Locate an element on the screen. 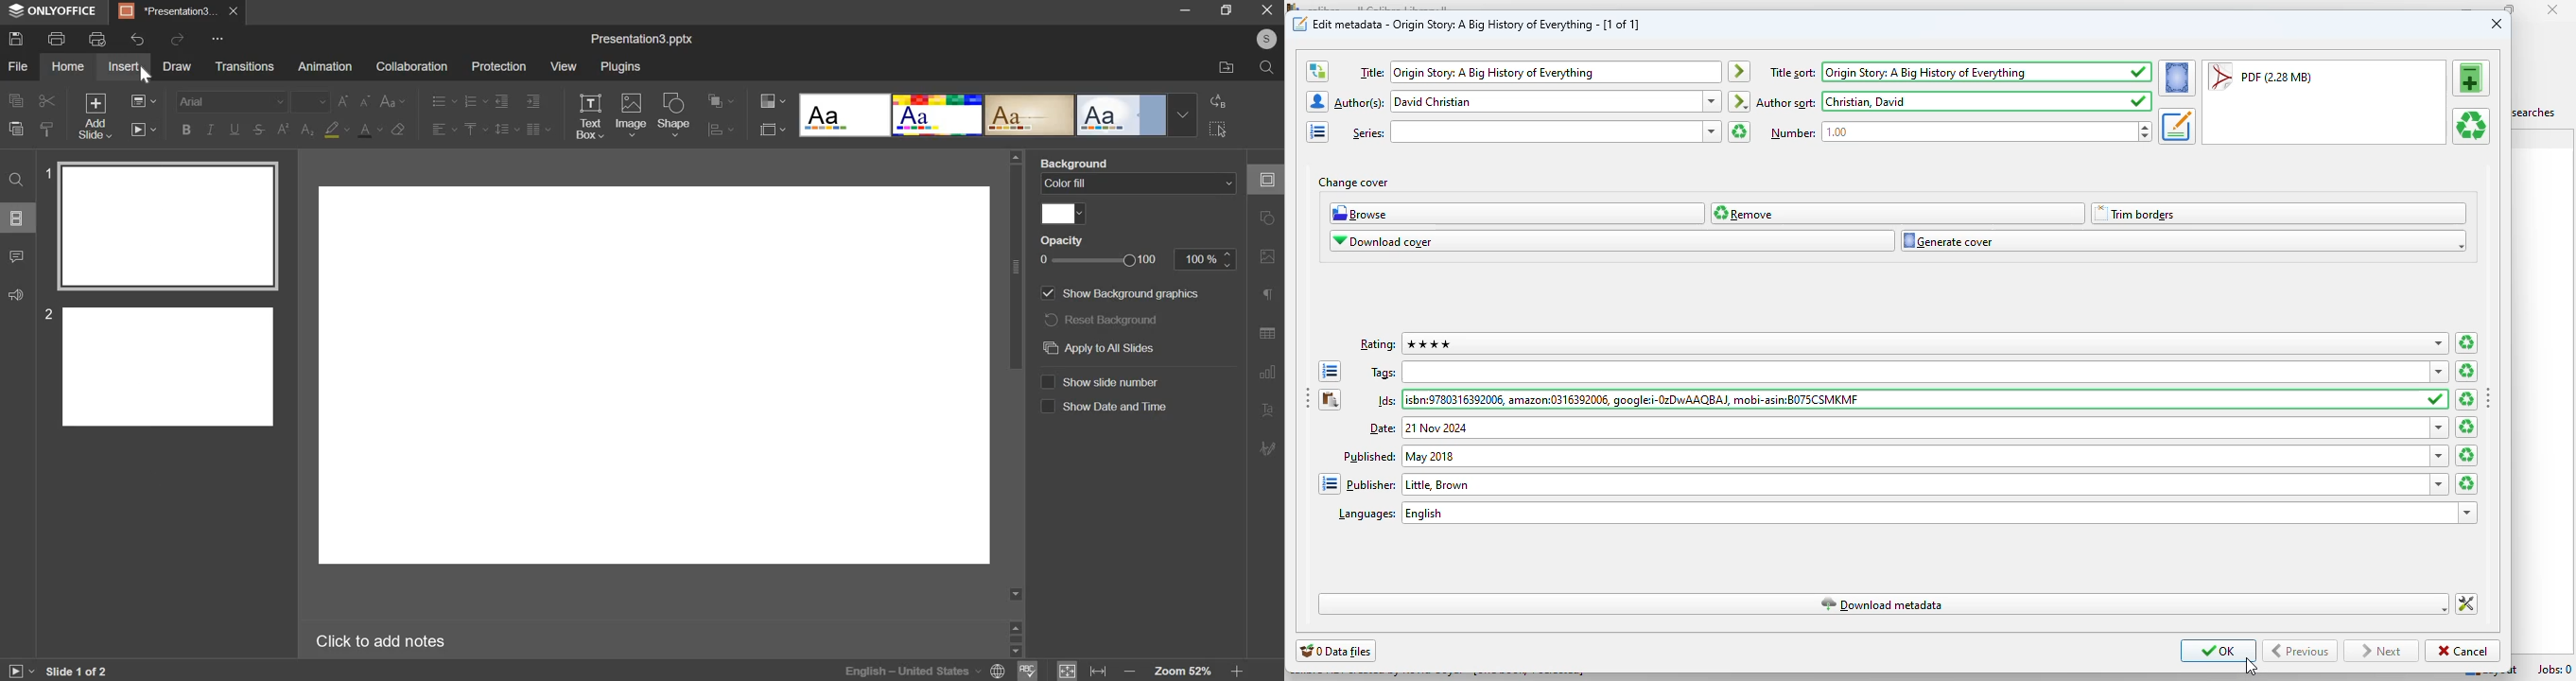  blank is located at coordinates (845, 114).